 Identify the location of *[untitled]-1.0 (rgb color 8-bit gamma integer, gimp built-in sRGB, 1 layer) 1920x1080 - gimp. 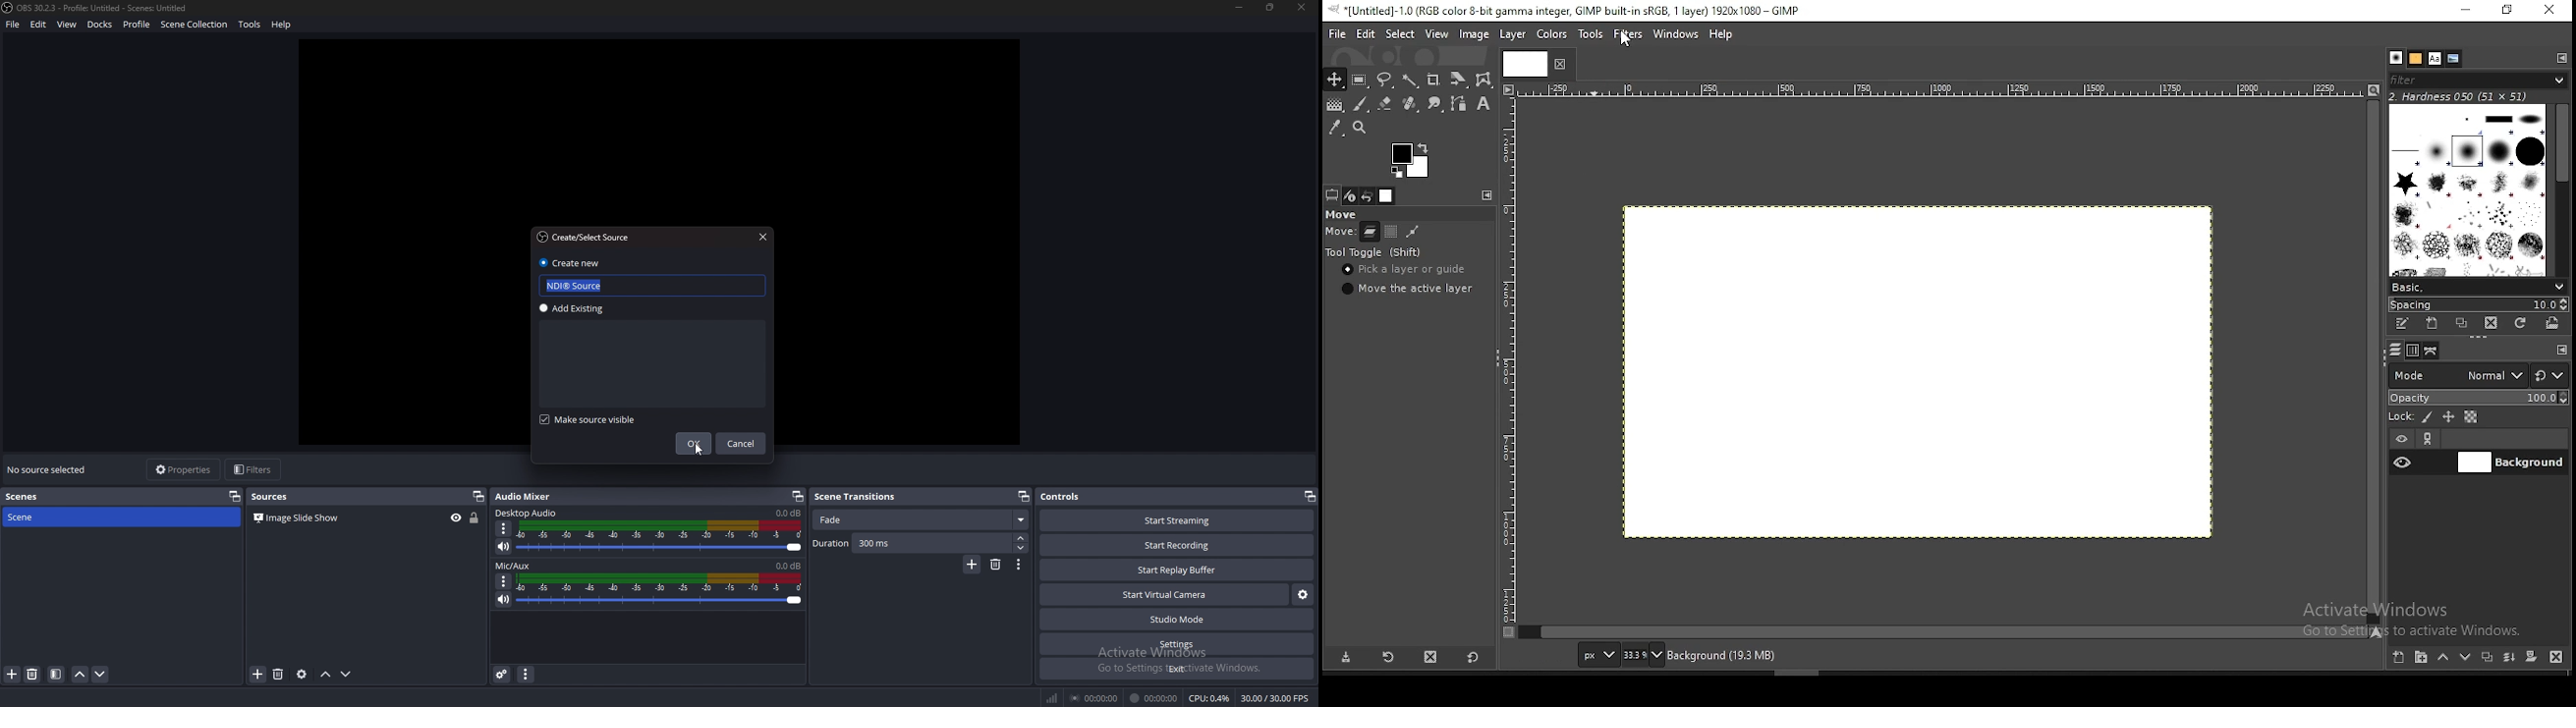
(1569, 11).